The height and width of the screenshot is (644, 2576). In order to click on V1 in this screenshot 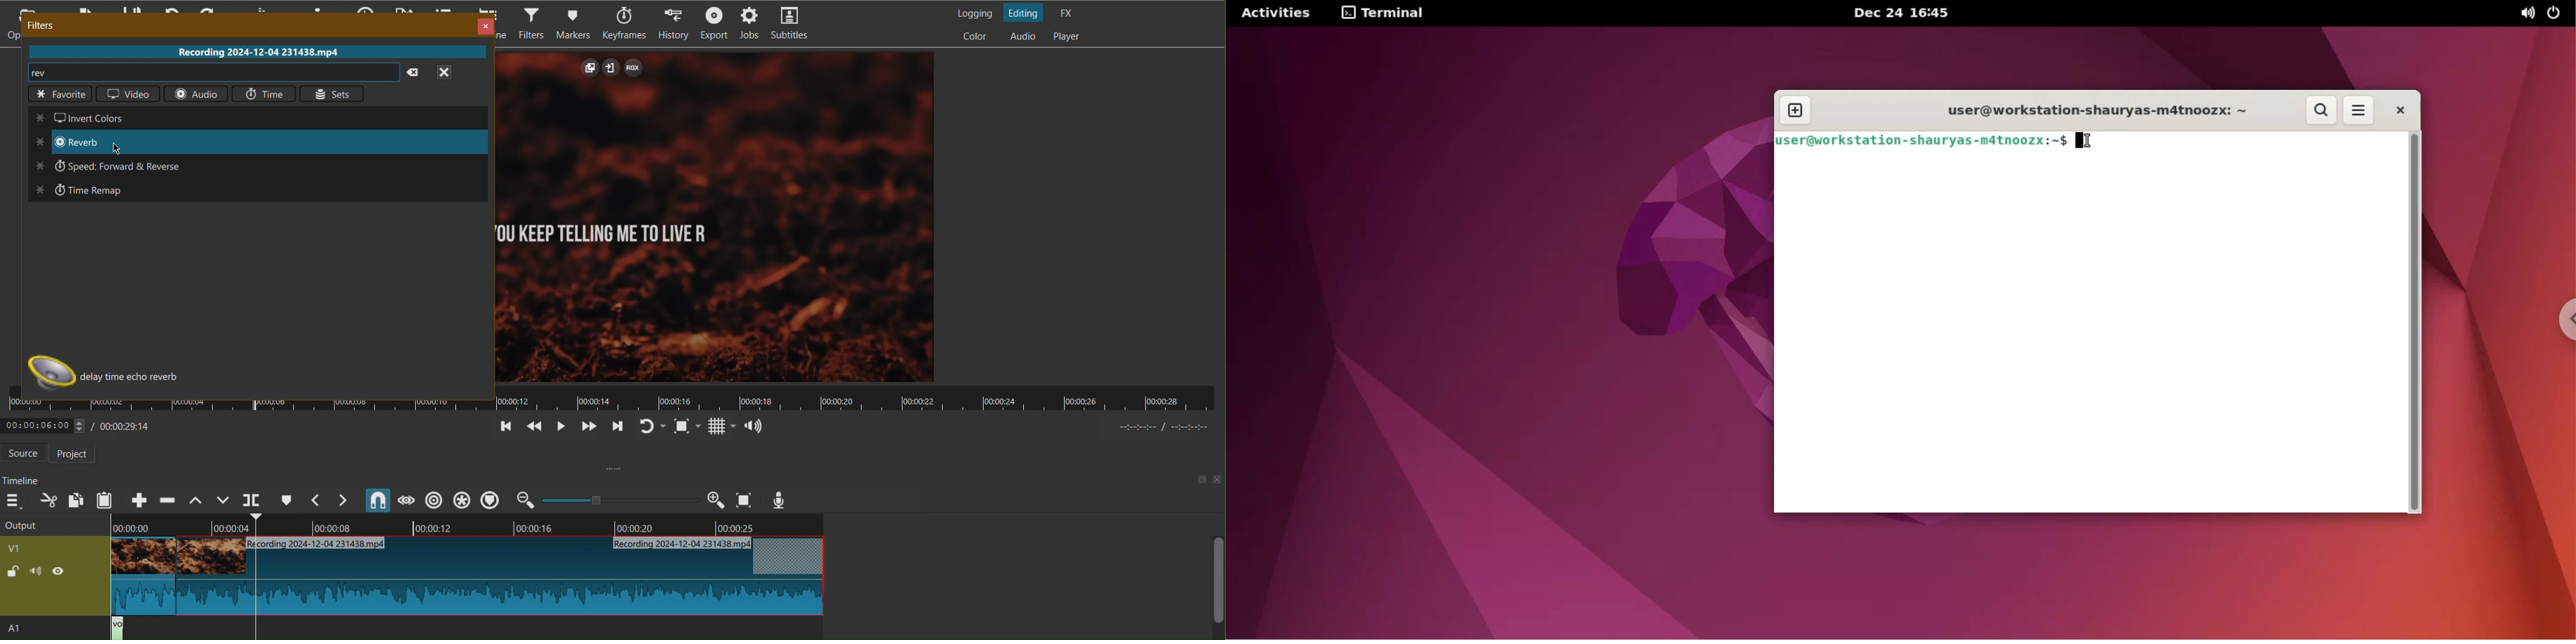, I will do `click(36, 546)`.